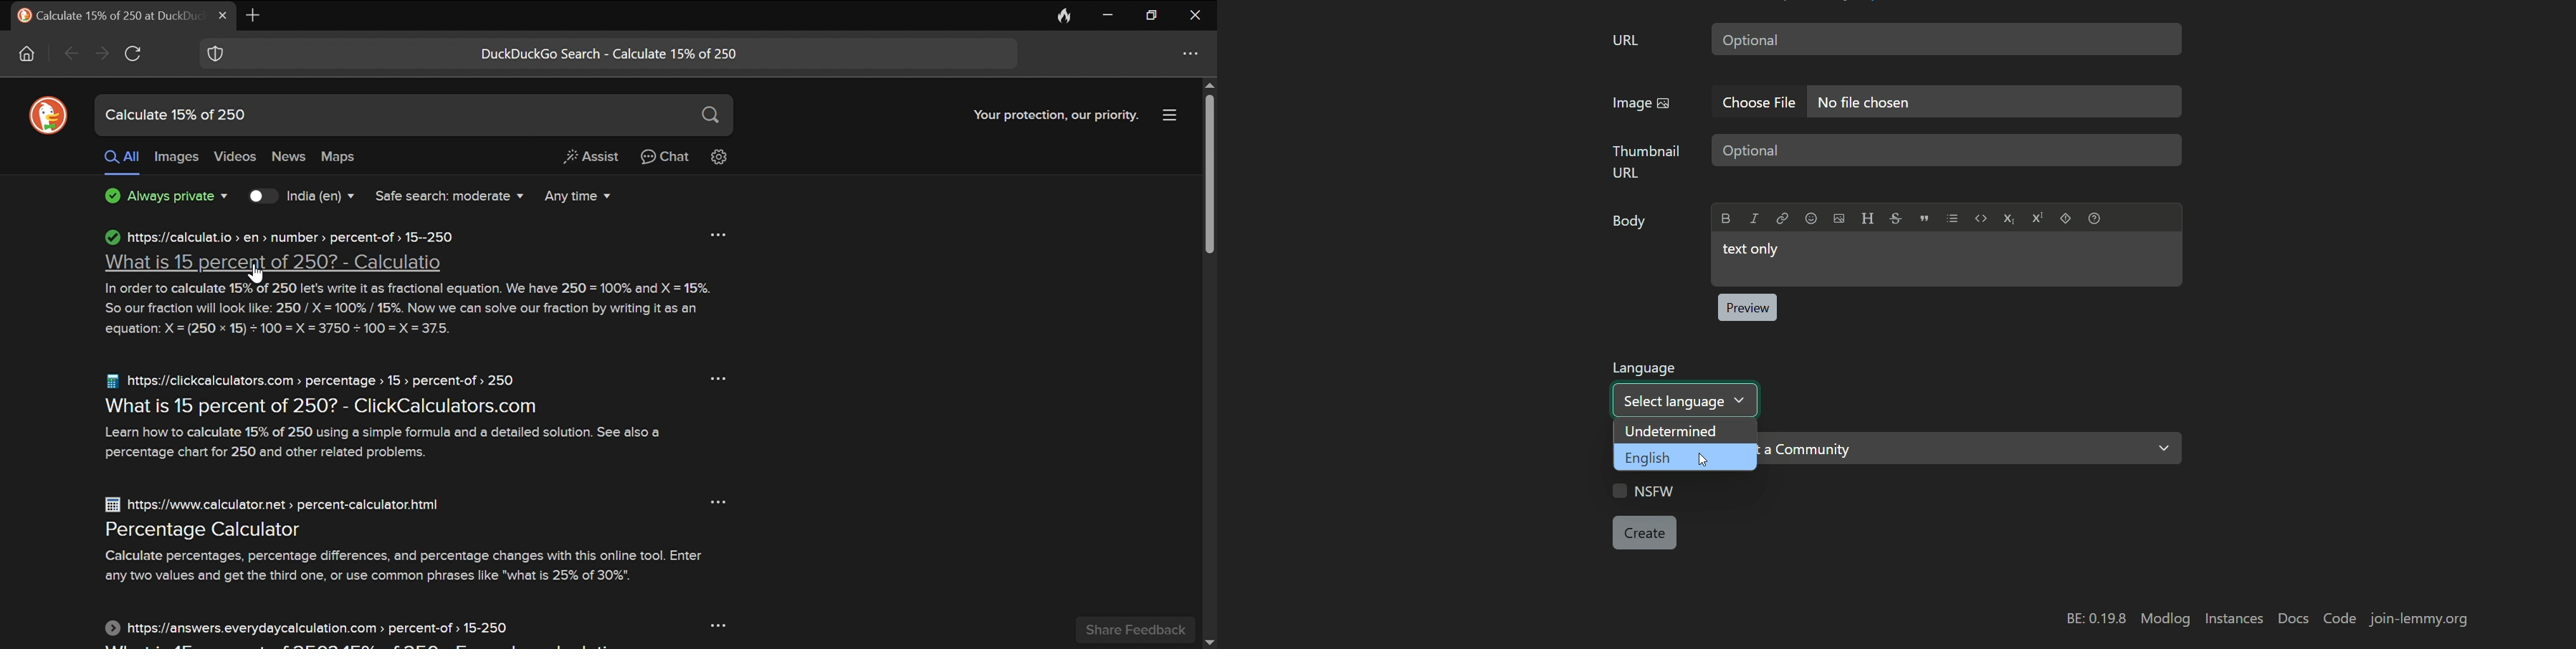 This screenshot has height=672, width=2576. What do you see at coordinates (1626, 42) in the screenshot?
I see `URL` at bounding box center [1626, 42].